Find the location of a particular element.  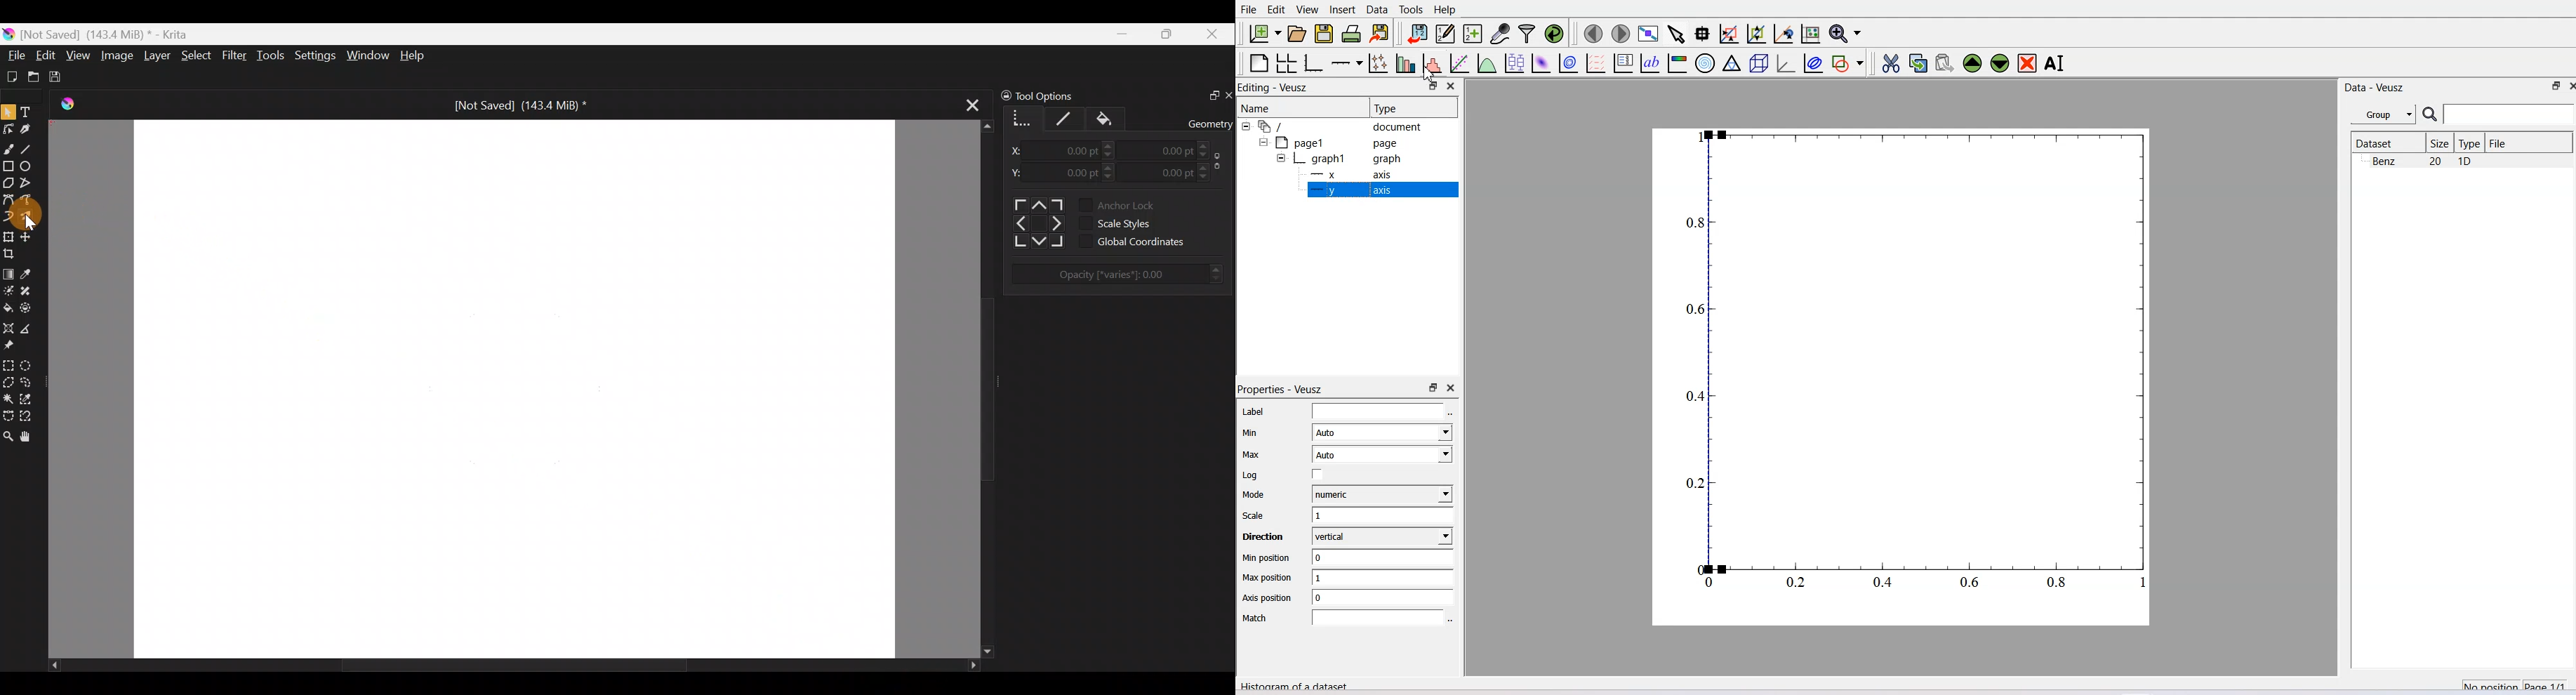

Pan tool is located at coordinates (30, 438).